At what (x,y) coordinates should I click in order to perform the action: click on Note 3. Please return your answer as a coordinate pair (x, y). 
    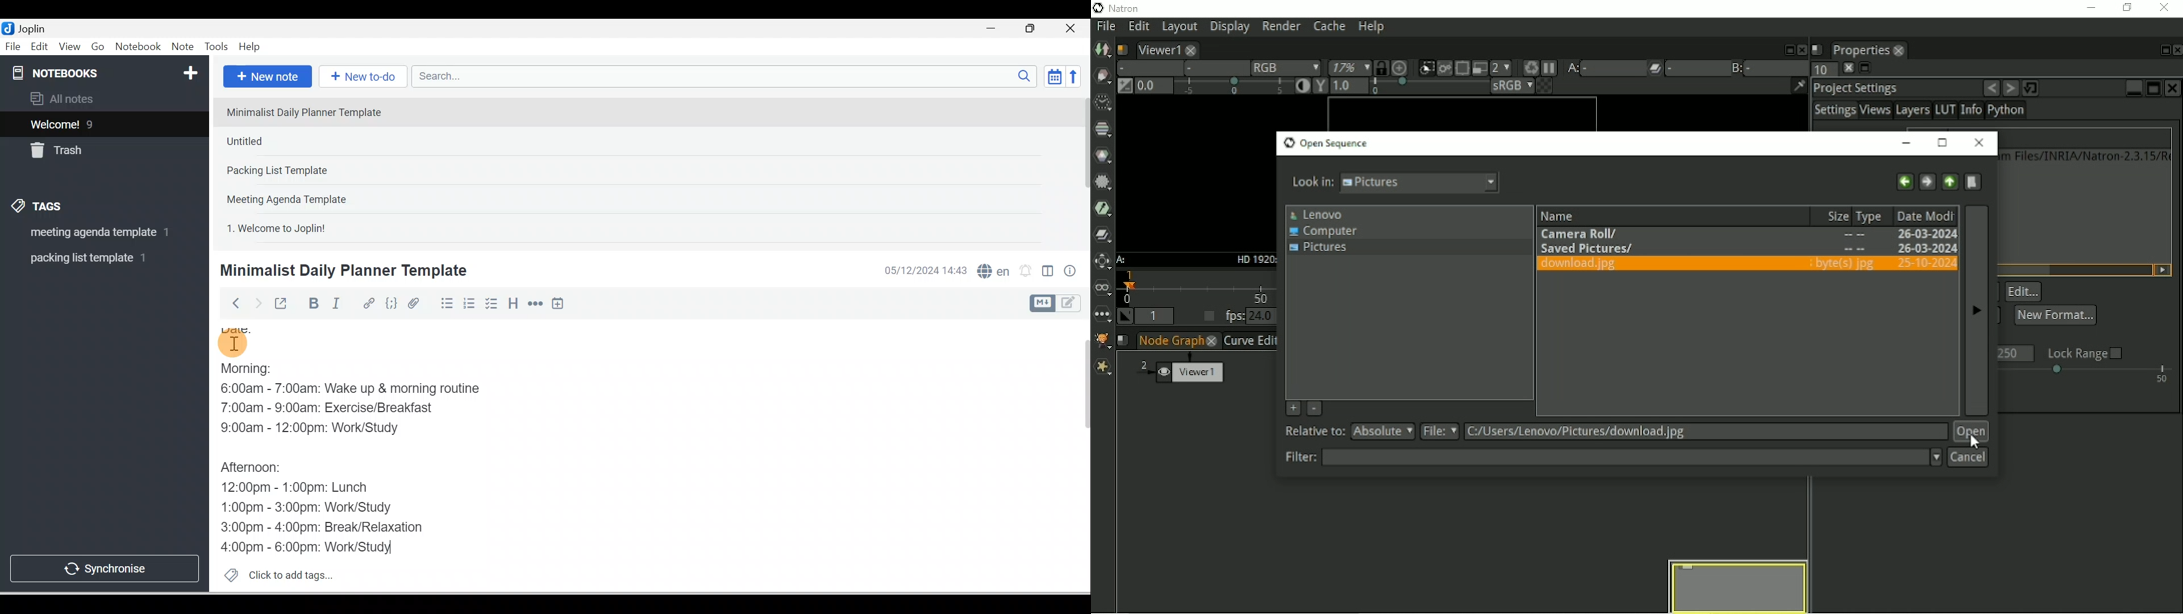
    Looking at the image, I should click on (313, 171).